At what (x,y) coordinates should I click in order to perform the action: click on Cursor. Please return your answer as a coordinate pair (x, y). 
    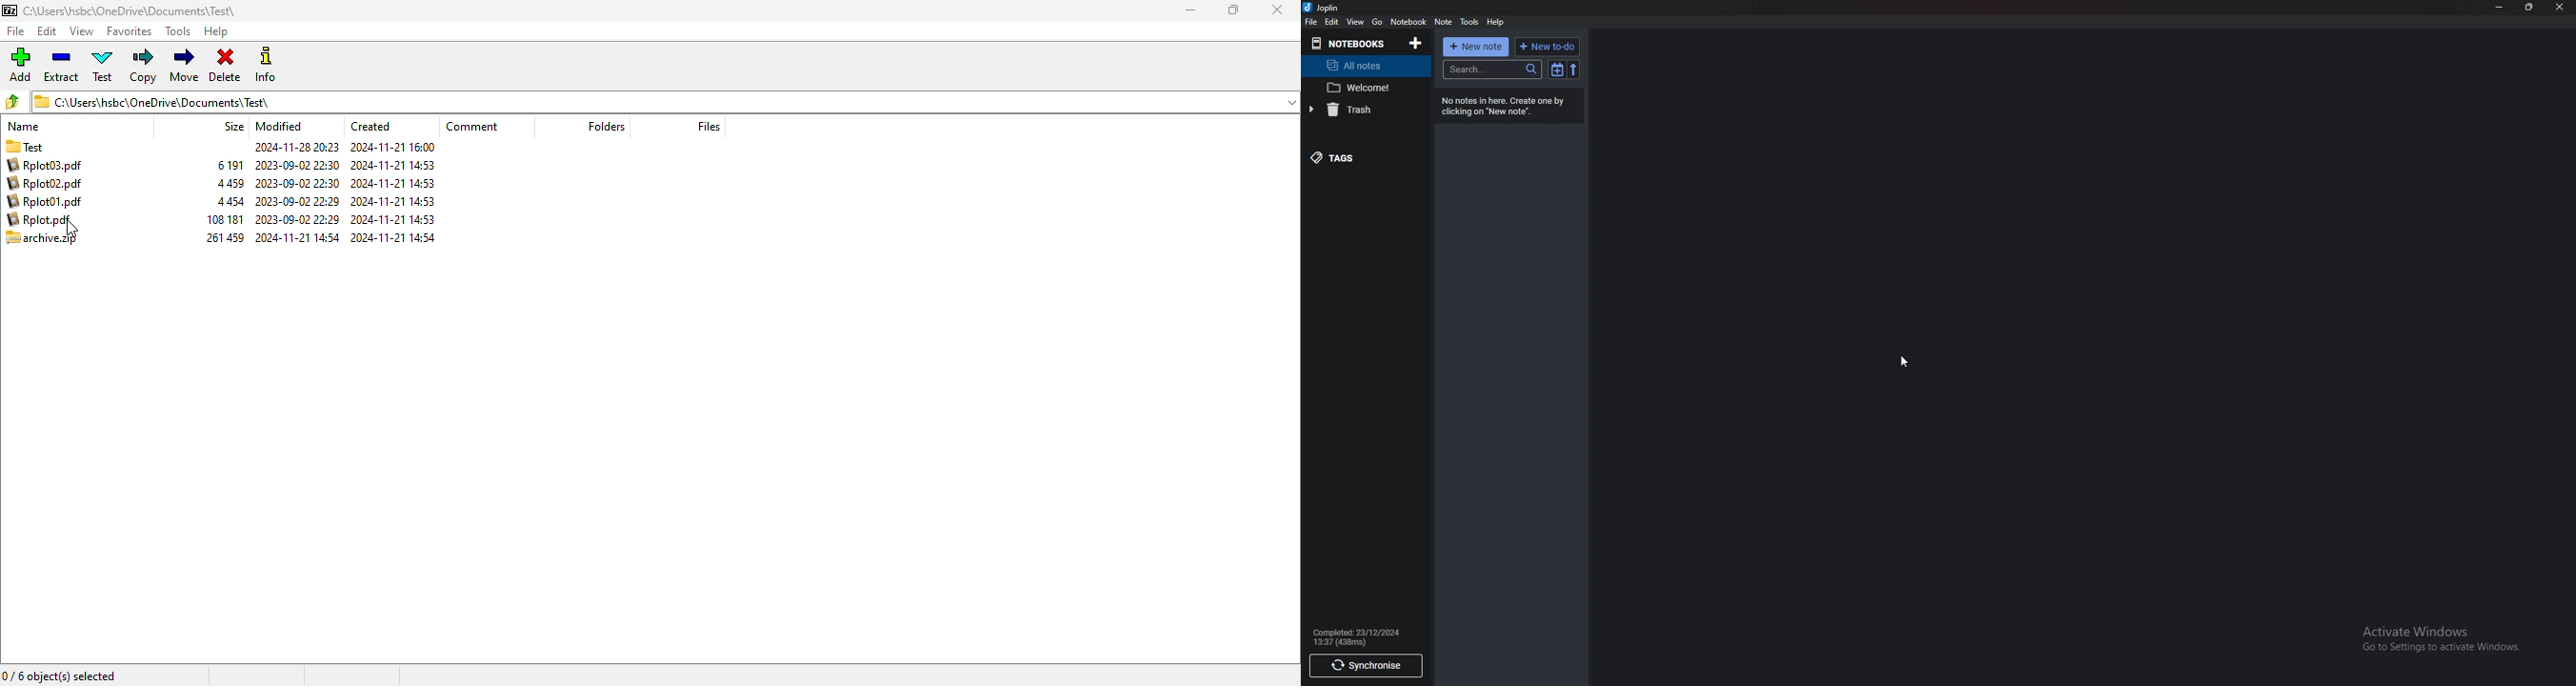
    Looking at the image, I should click on (1907, 361).